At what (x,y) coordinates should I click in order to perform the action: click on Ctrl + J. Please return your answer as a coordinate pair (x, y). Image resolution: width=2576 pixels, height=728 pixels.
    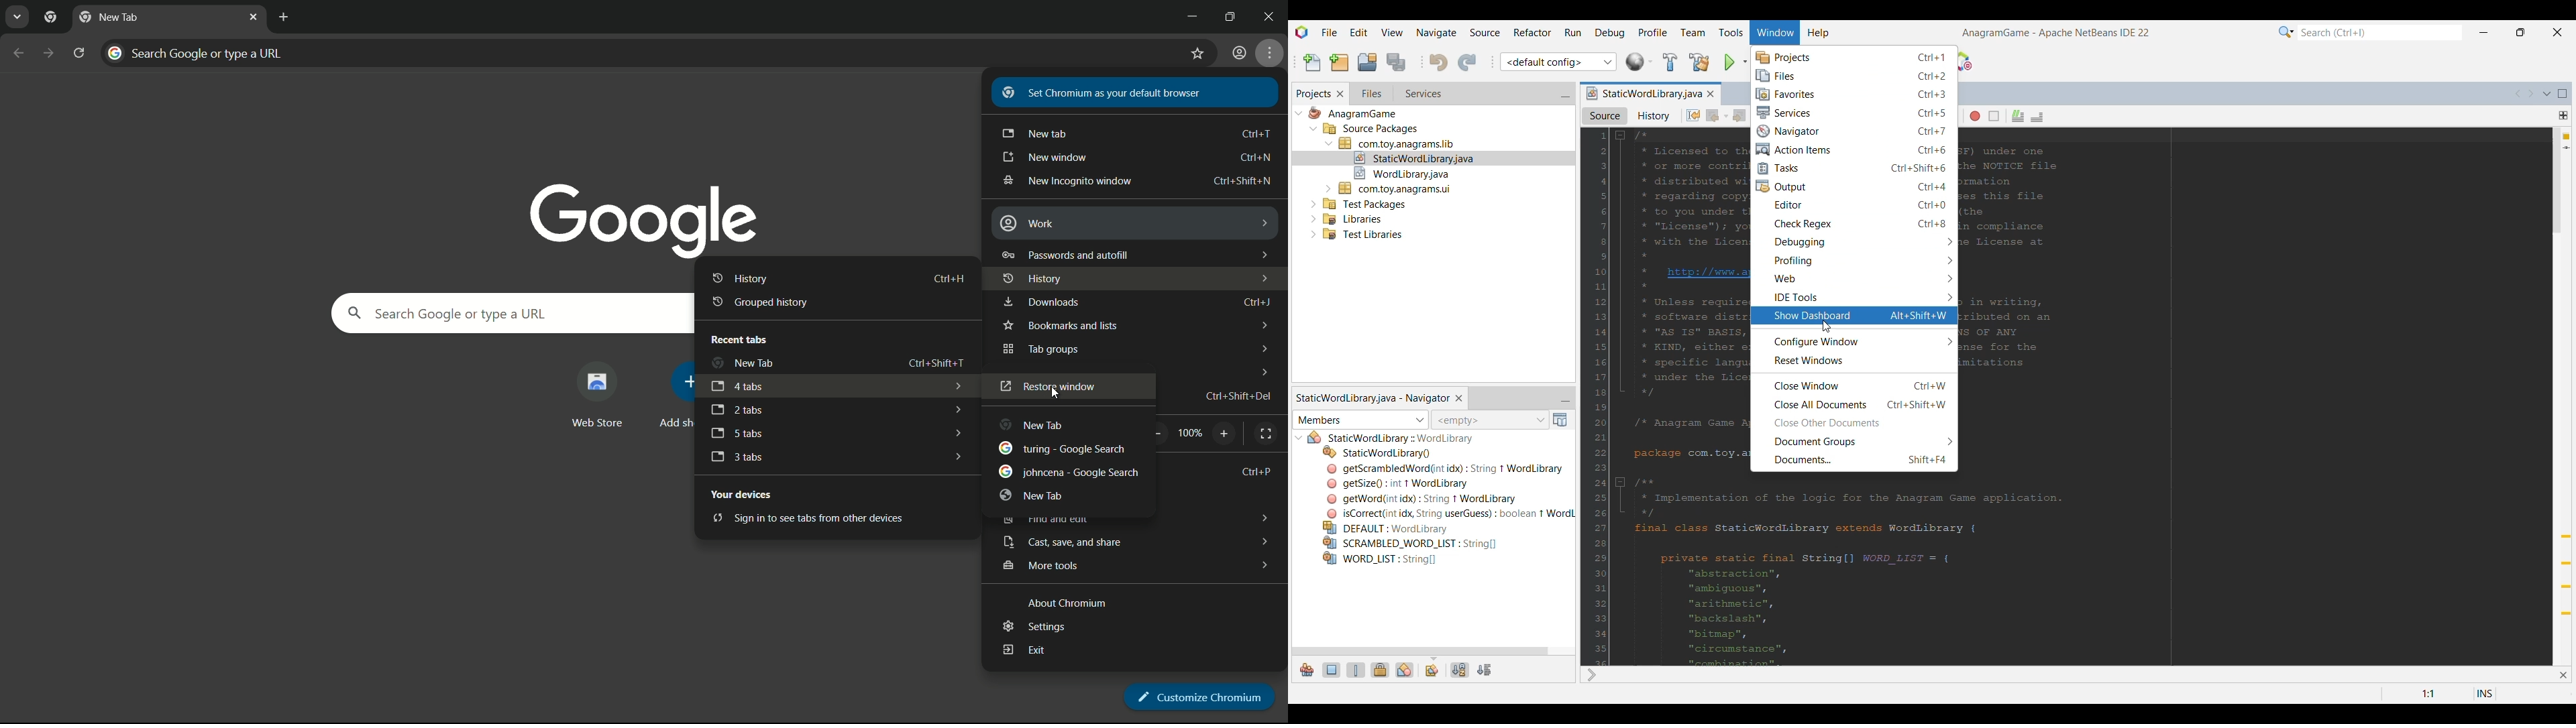
    Looking at the image, I should click on (1258, 302).